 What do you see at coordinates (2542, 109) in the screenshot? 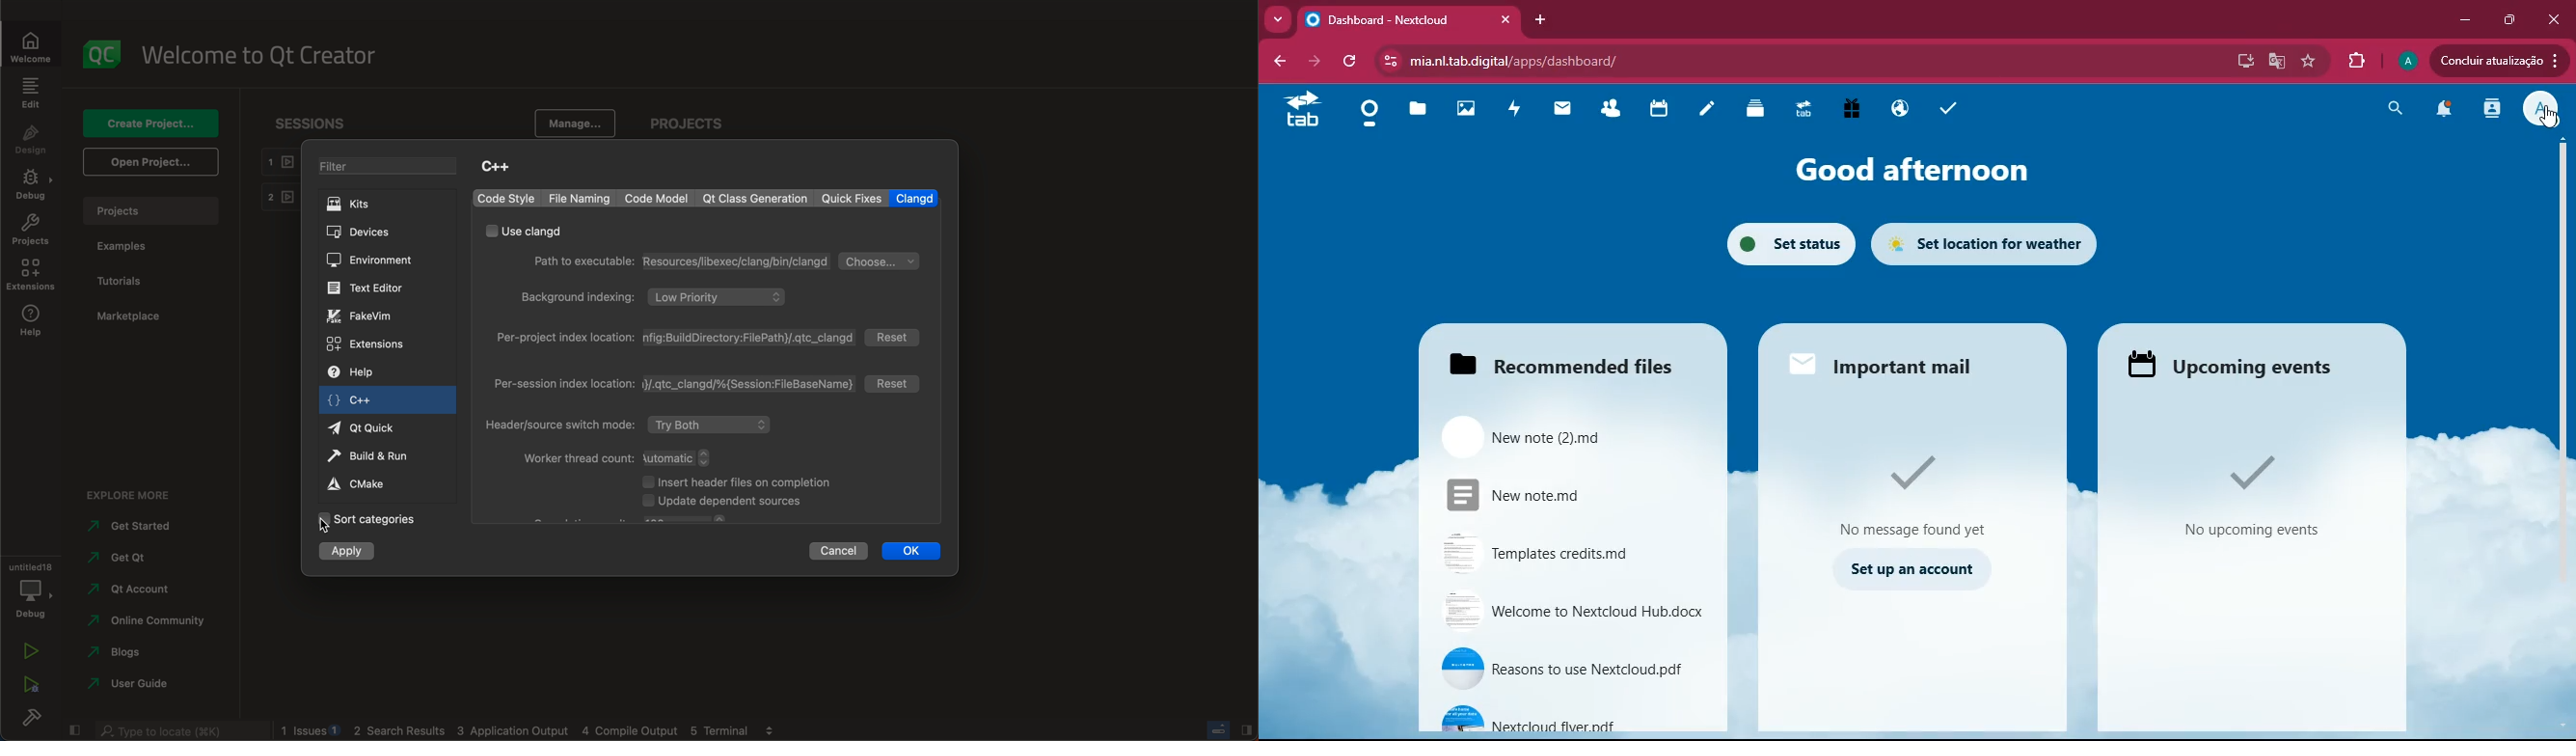
I see `profile` at bounding box center [2542, 109].